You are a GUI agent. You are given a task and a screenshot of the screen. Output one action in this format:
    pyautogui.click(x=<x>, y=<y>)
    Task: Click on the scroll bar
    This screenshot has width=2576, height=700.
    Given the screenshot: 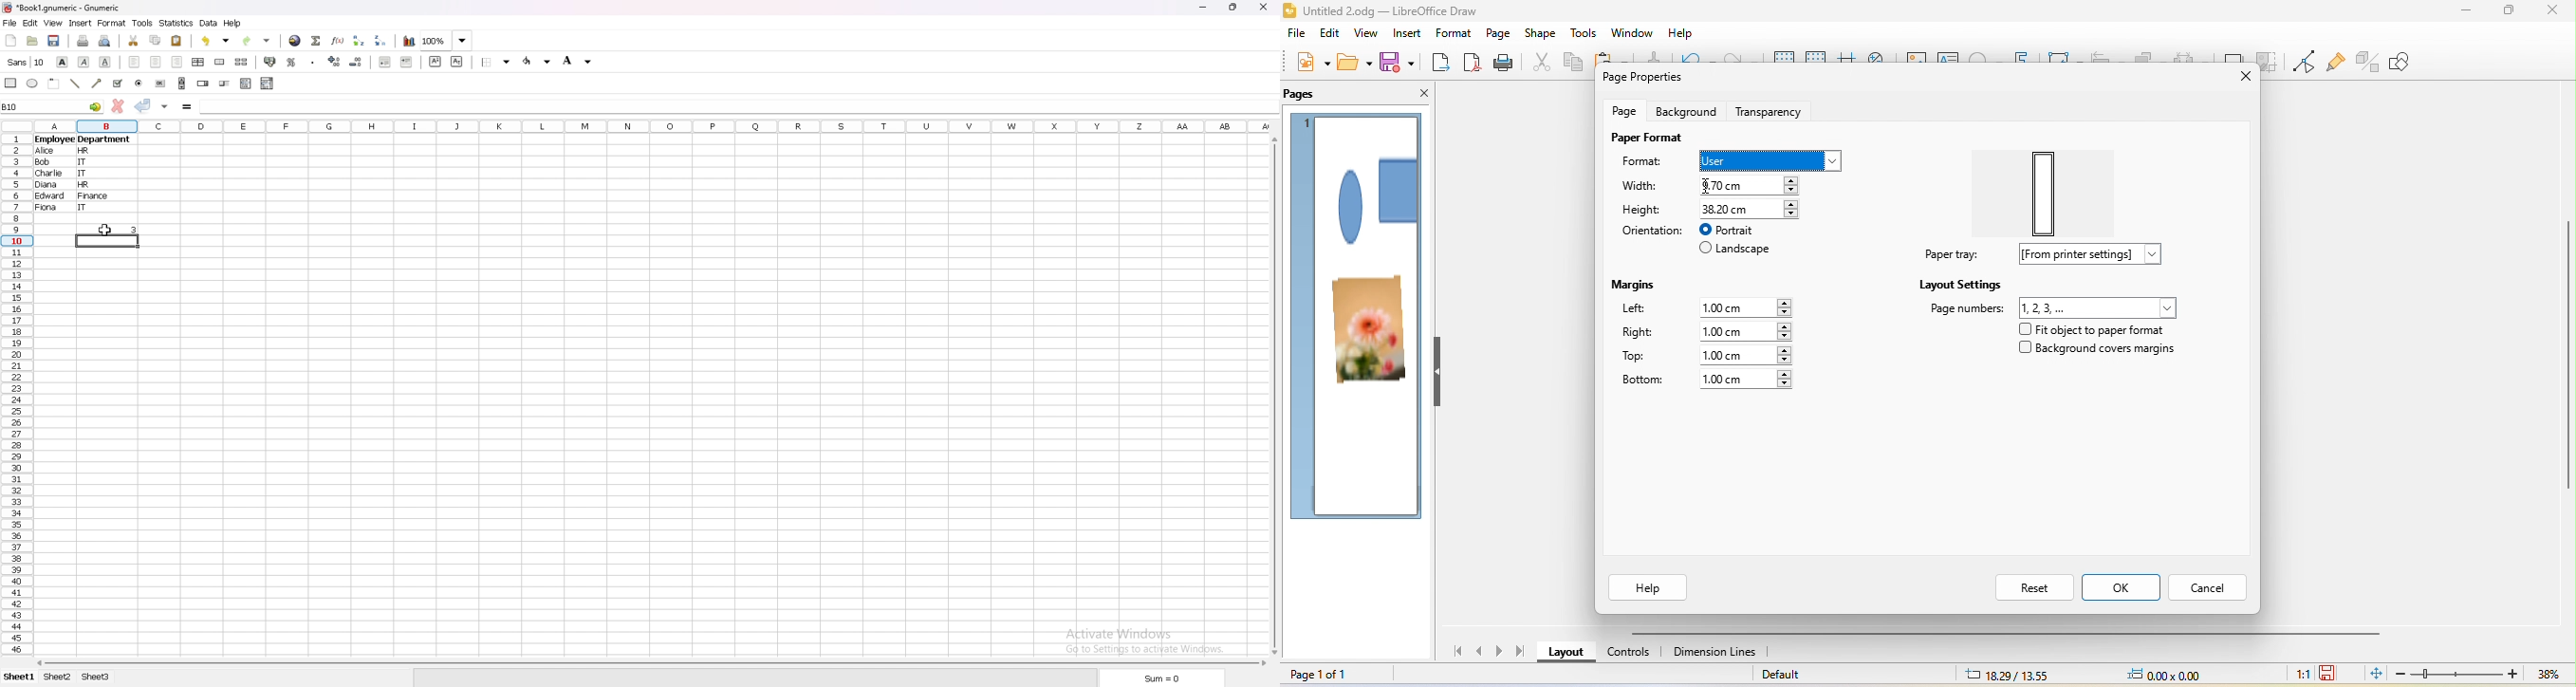 What is the action you would take?
    pyautogui.click(x=1275, y=395)
    